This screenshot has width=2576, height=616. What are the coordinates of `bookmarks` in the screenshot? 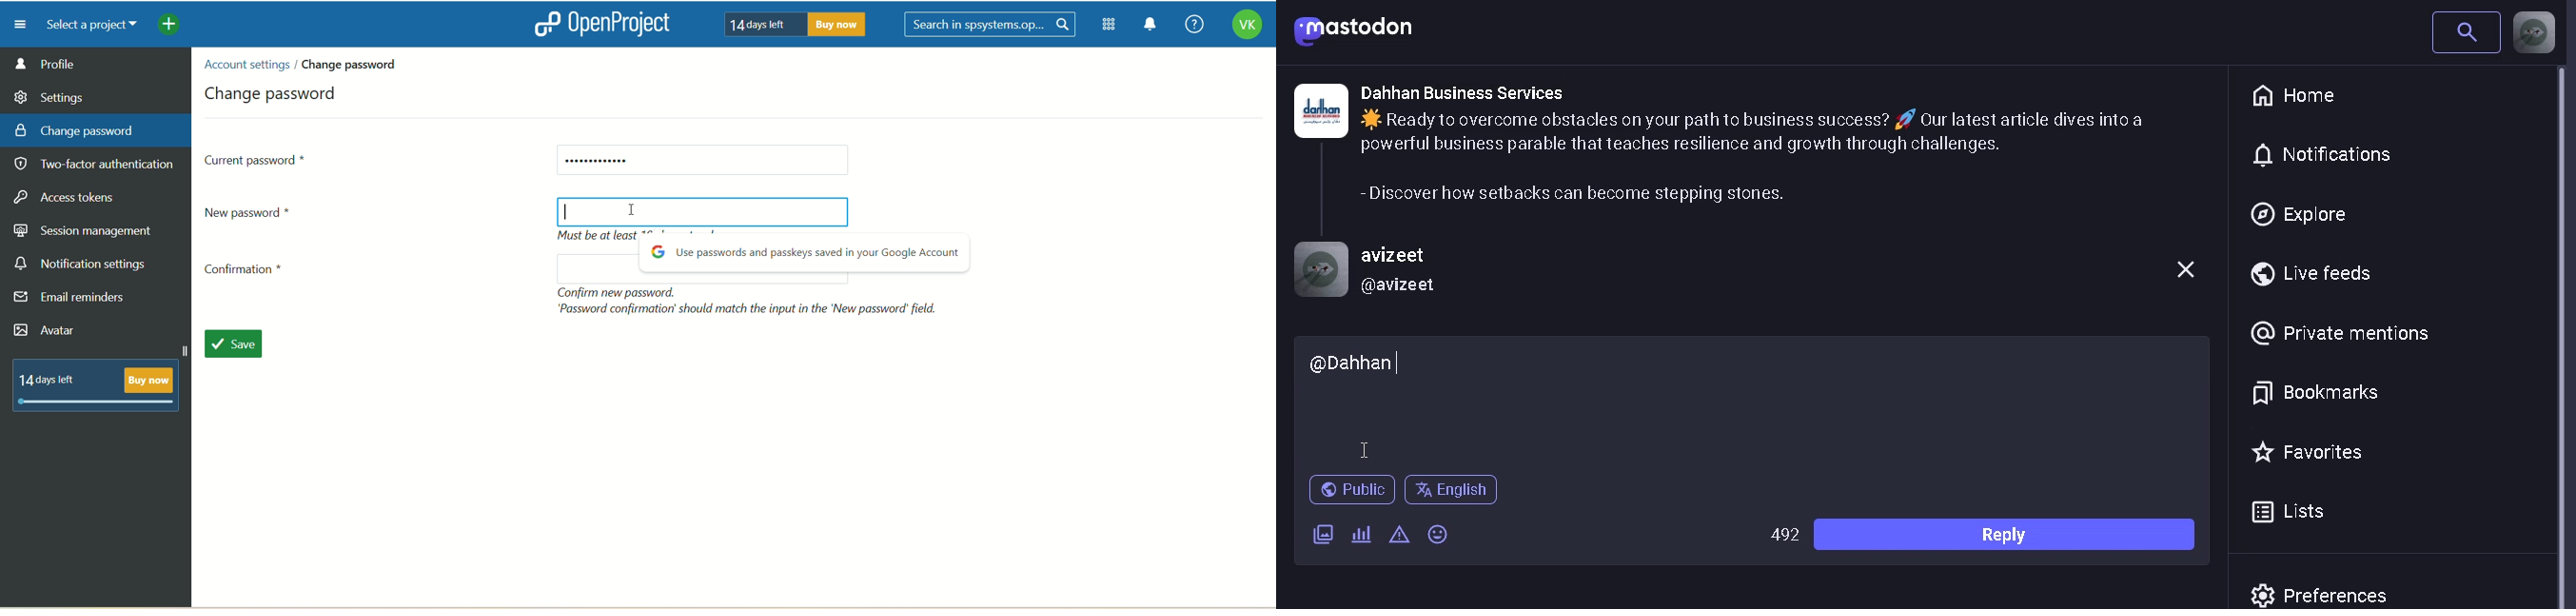 It's located at (2315, 391).